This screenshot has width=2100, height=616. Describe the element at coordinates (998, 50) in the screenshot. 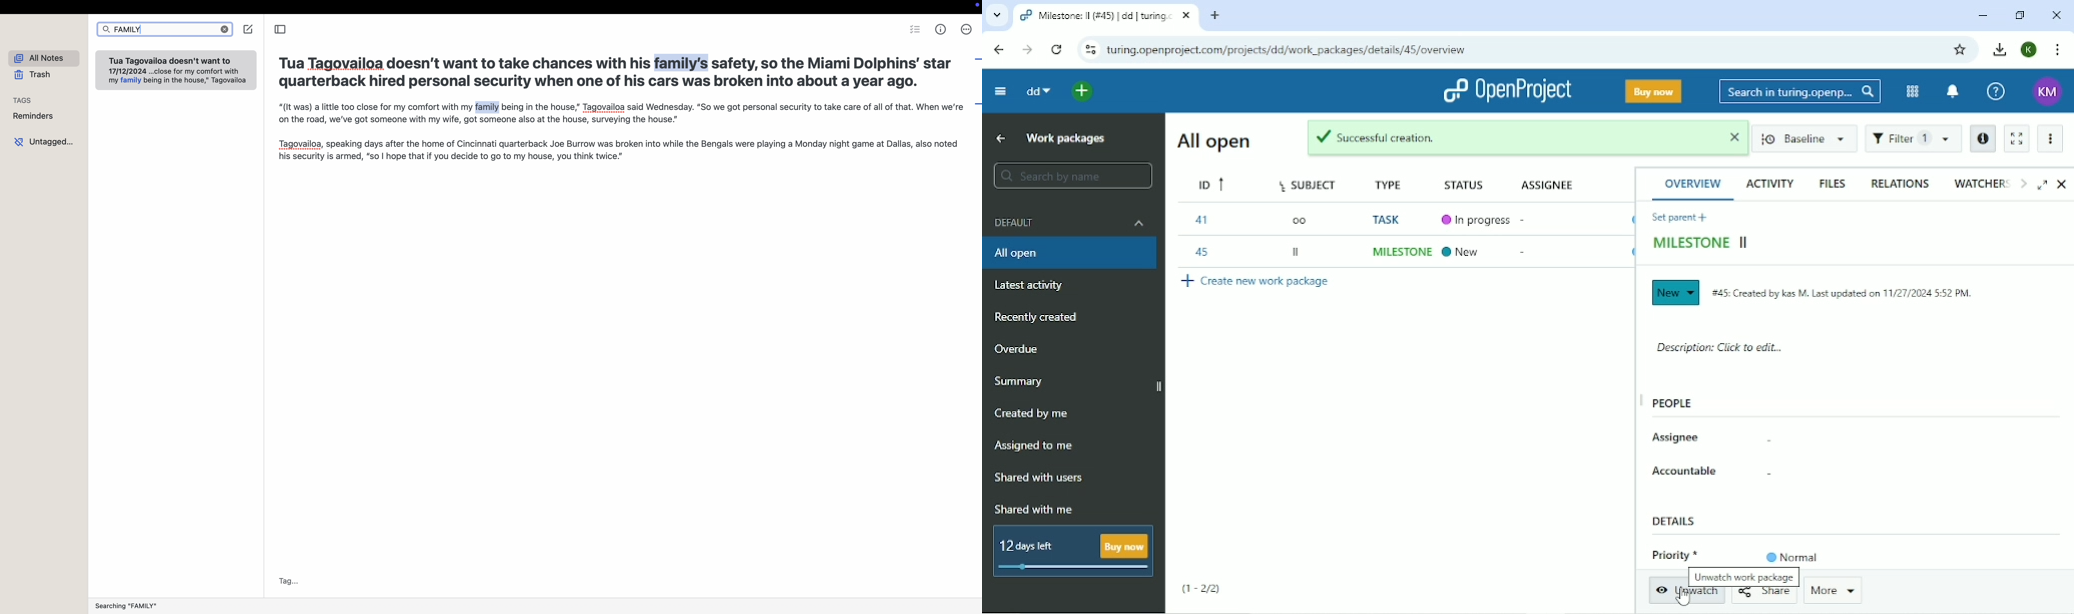

I see `Back` at that location.